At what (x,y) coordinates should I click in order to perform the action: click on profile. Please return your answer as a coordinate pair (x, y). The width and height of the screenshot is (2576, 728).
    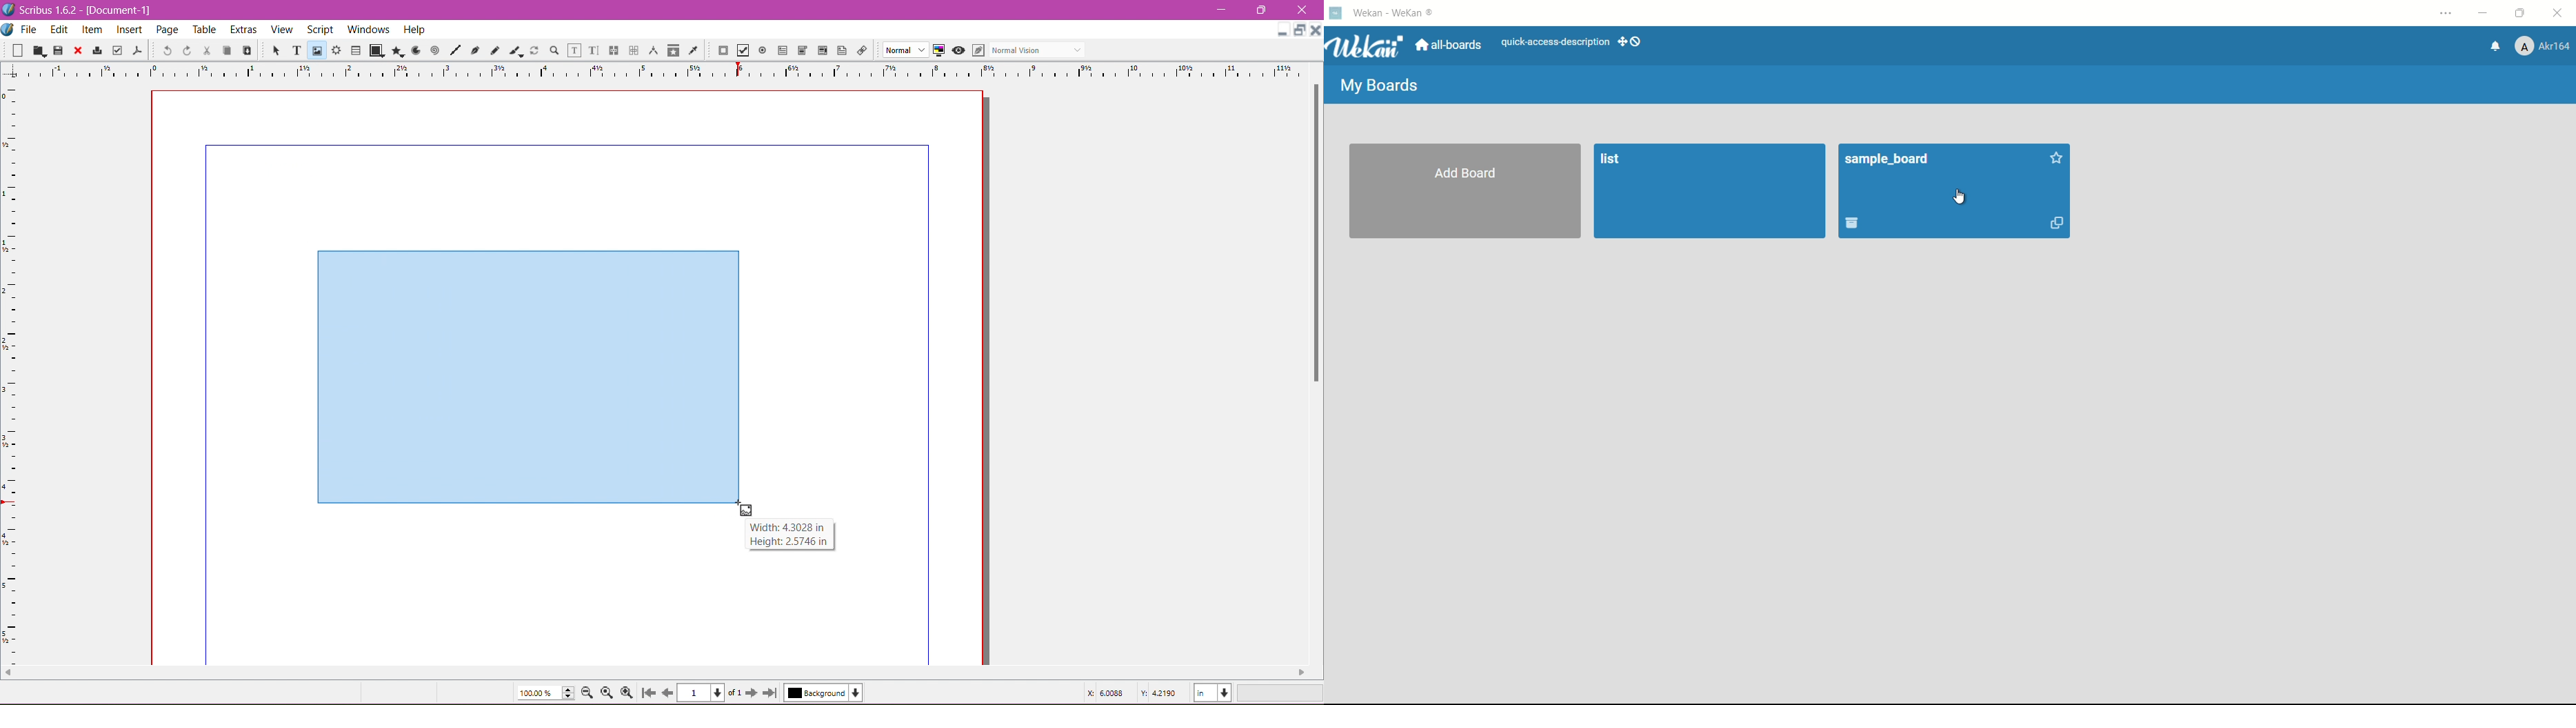
    Looking at the image, I should click on (2544, 47).